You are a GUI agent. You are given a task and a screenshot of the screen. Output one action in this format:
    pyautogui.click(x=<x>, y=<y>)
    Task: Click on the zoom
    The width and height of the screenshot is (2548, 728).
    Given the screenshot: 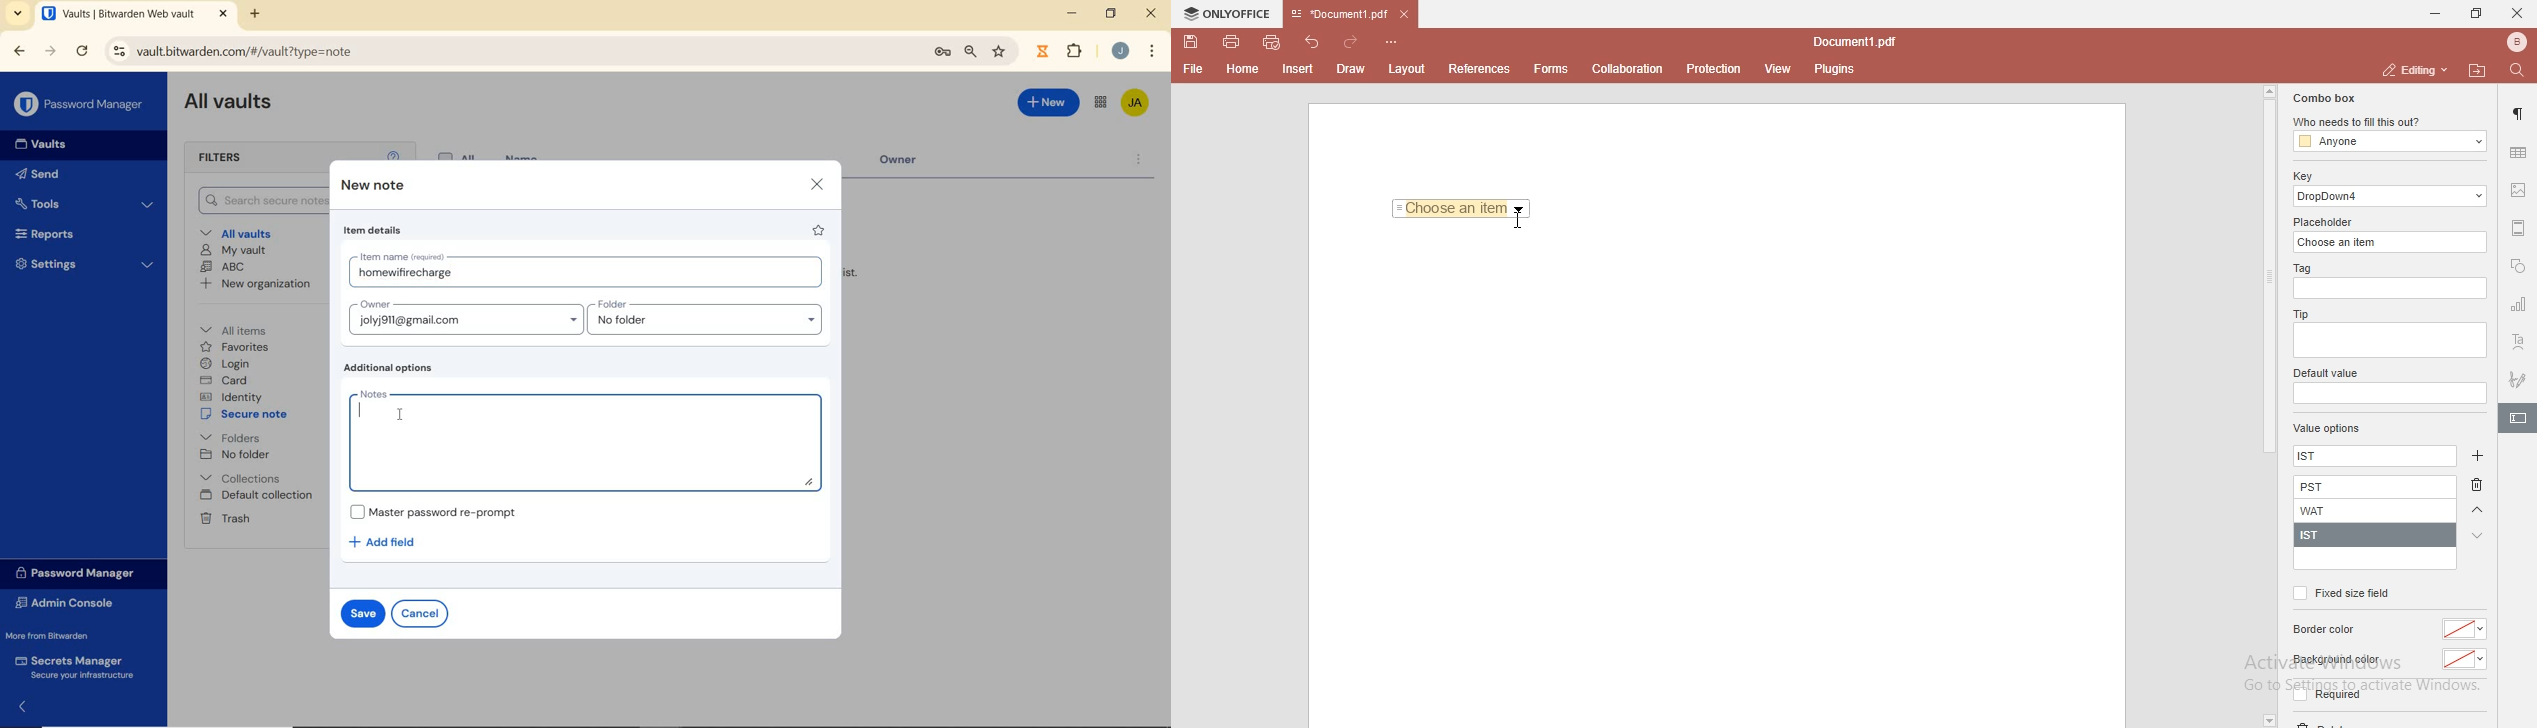 What is the action you would take?
    pyautogui.click(x=971, y=53)
    